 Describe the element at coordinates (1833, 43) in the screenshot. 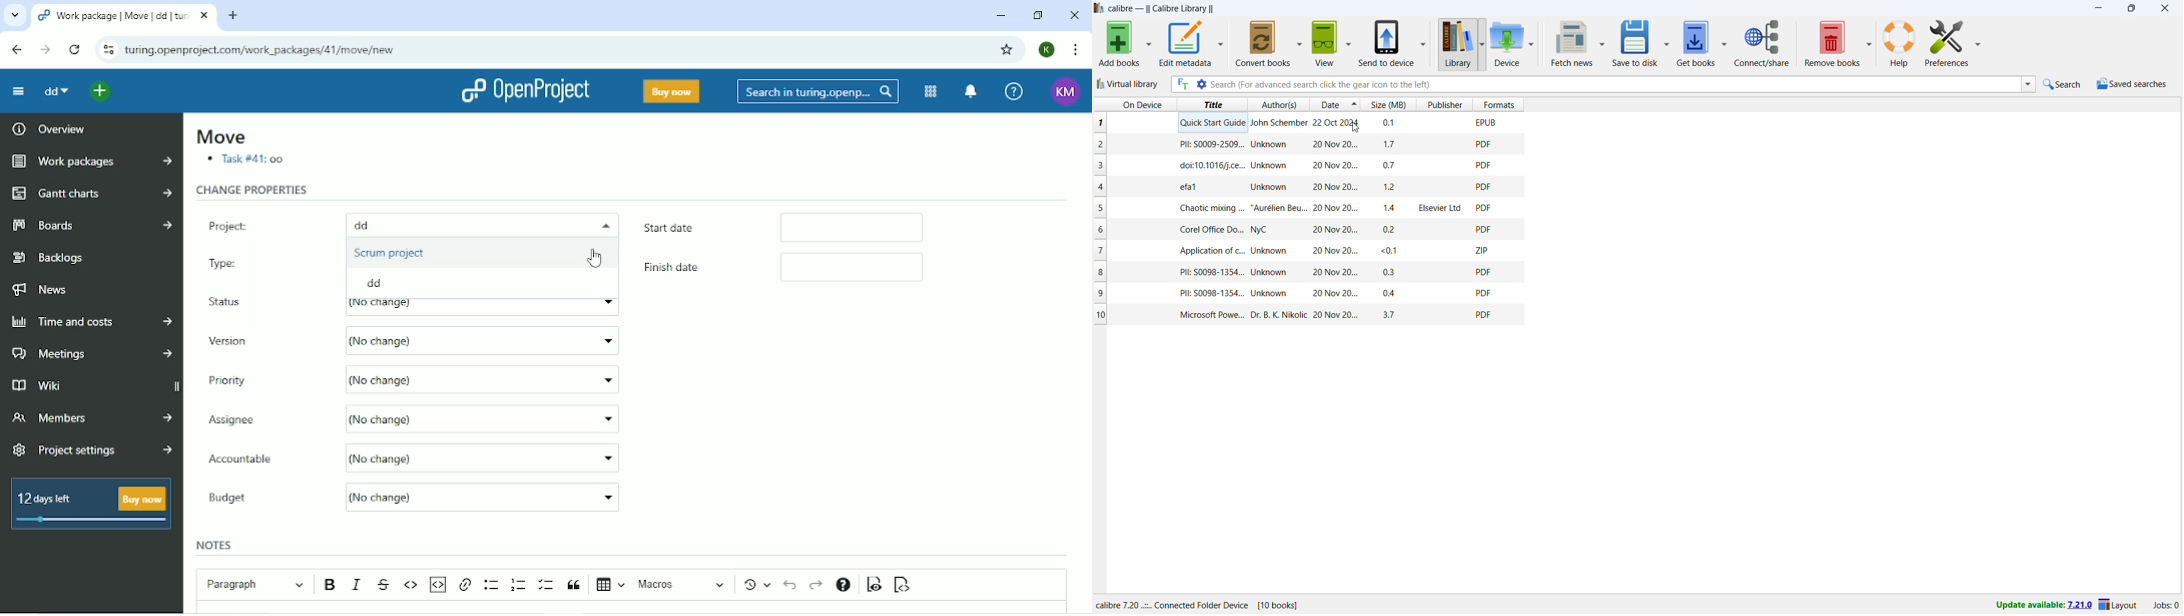

I see `remove books` at that location.